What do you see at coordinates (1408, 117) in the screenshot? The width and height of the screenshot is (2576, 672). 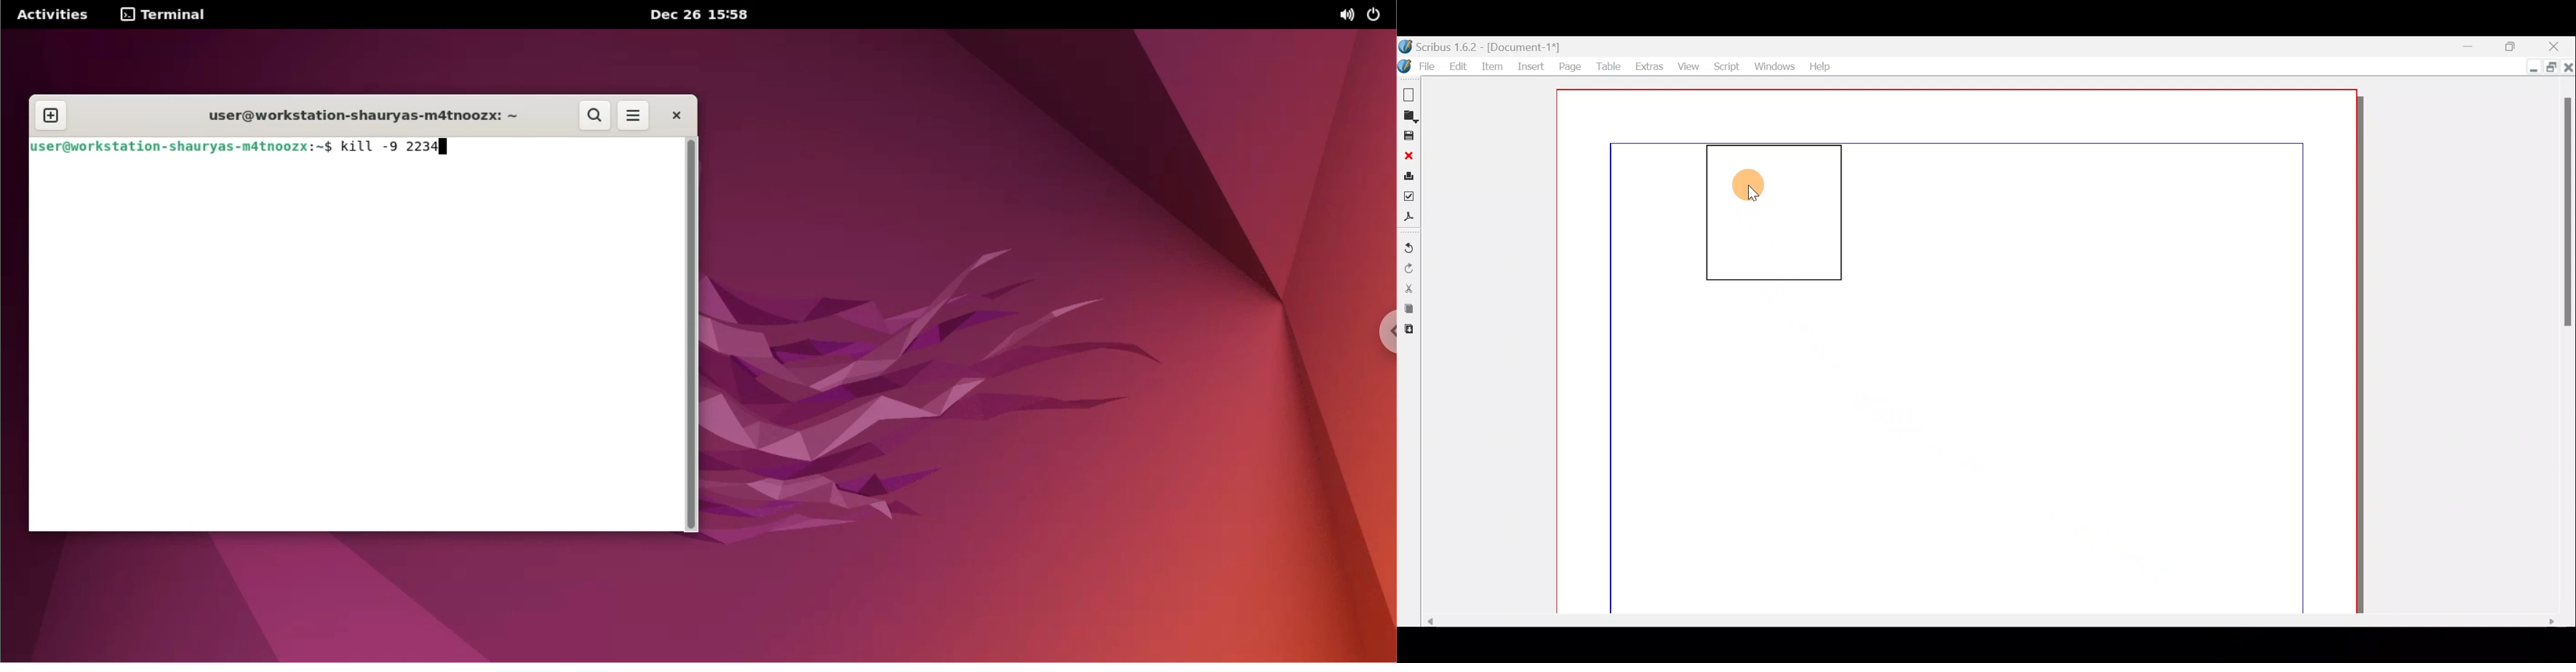 I see `Open` at bounding box center [1408, 117].